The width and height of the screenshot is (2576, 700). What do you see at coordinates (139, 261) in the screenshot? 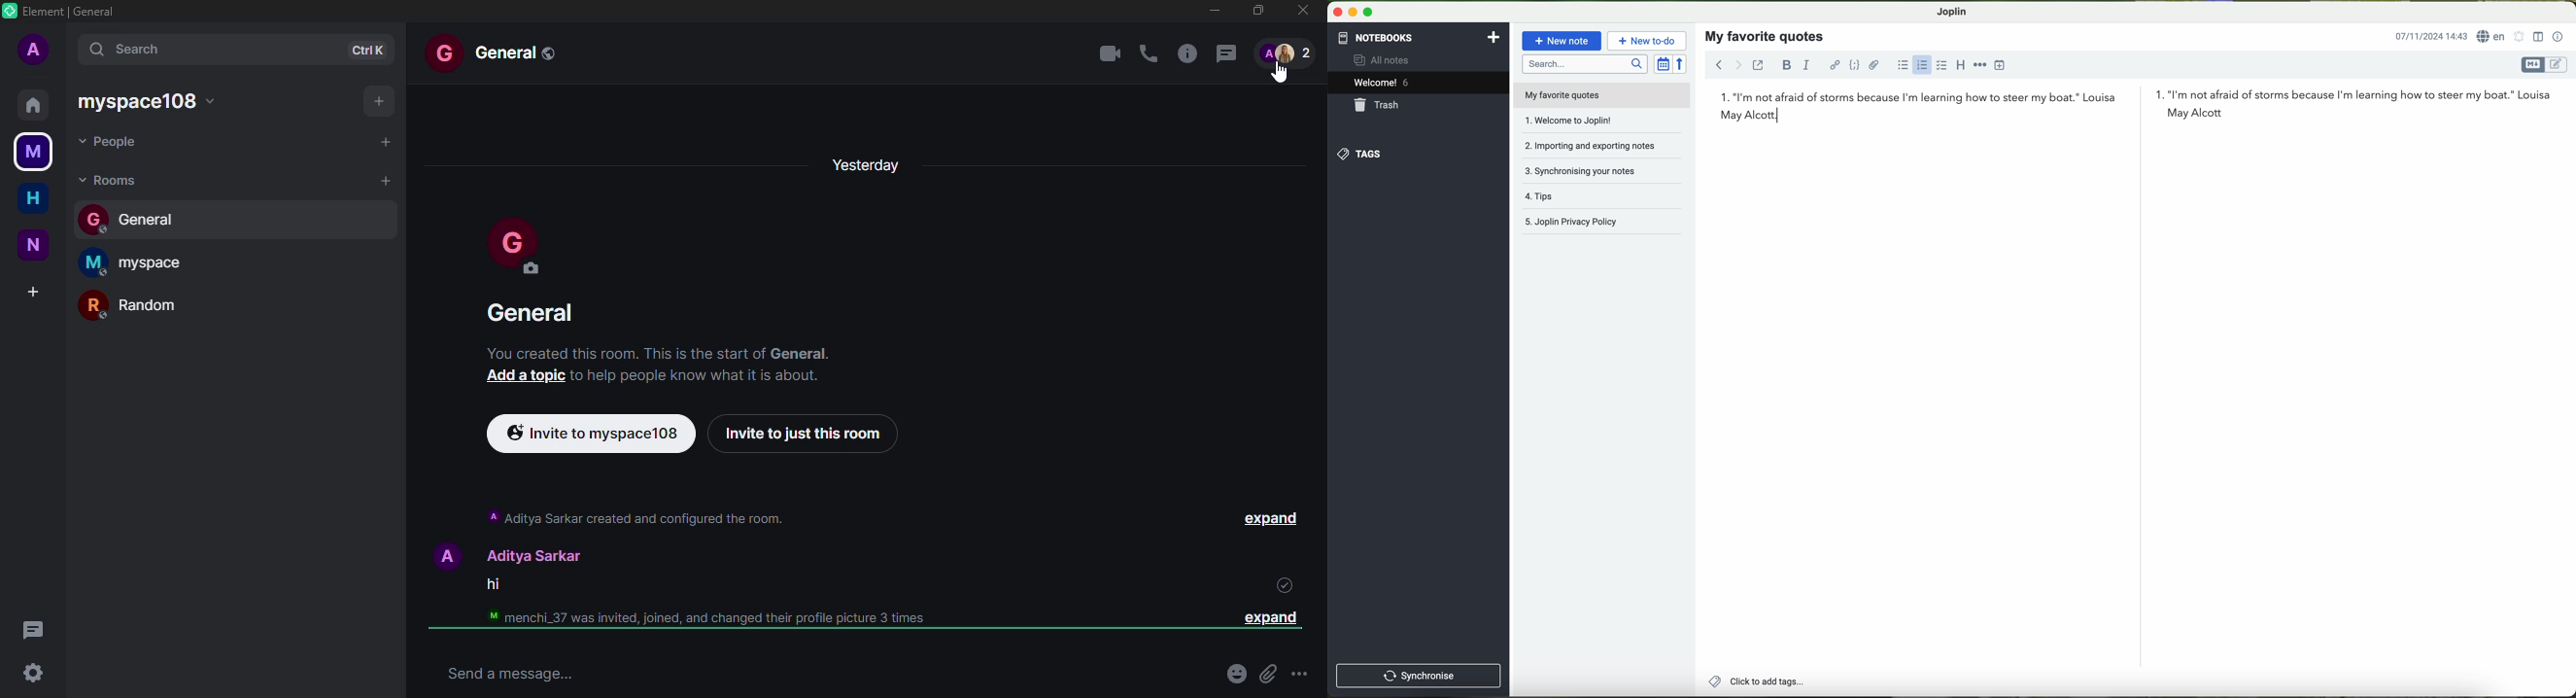
I see `myspace` at bounding box center [139, 261].